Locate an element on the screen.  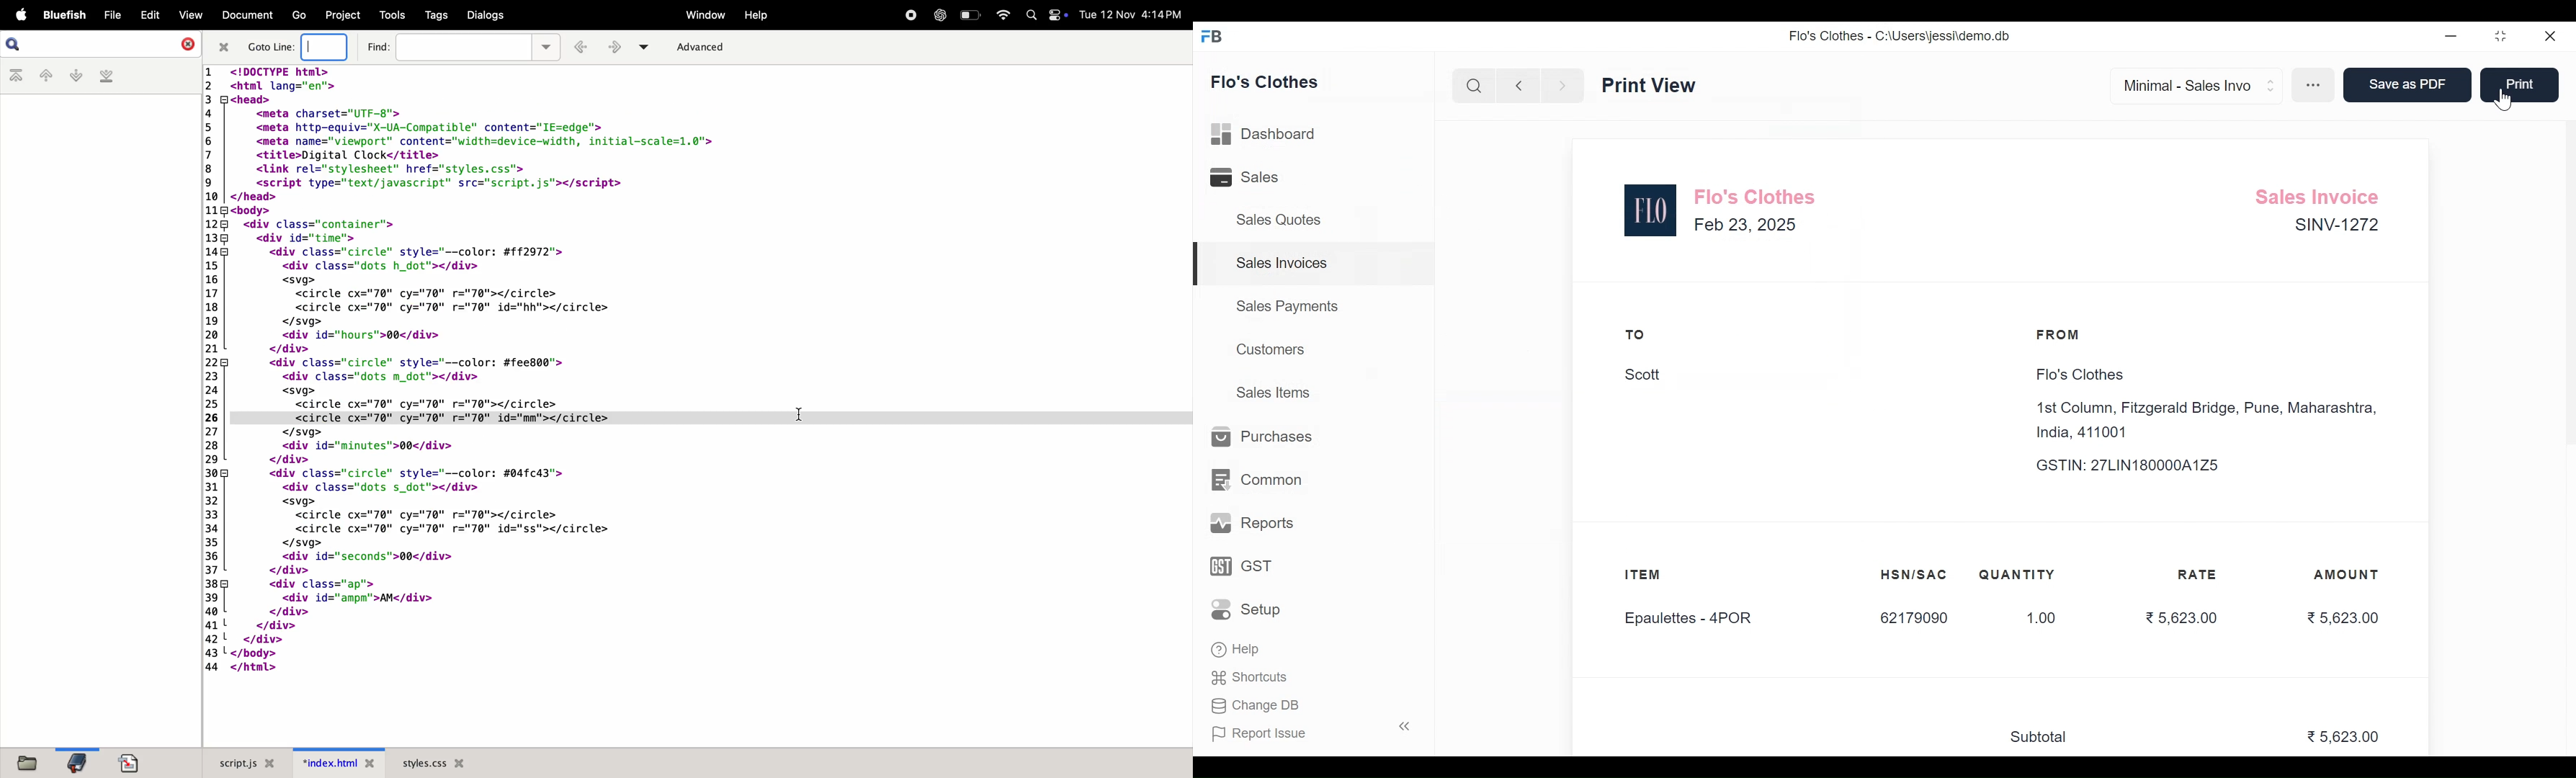
5,623.00 is located at coordinates (2343, 617).